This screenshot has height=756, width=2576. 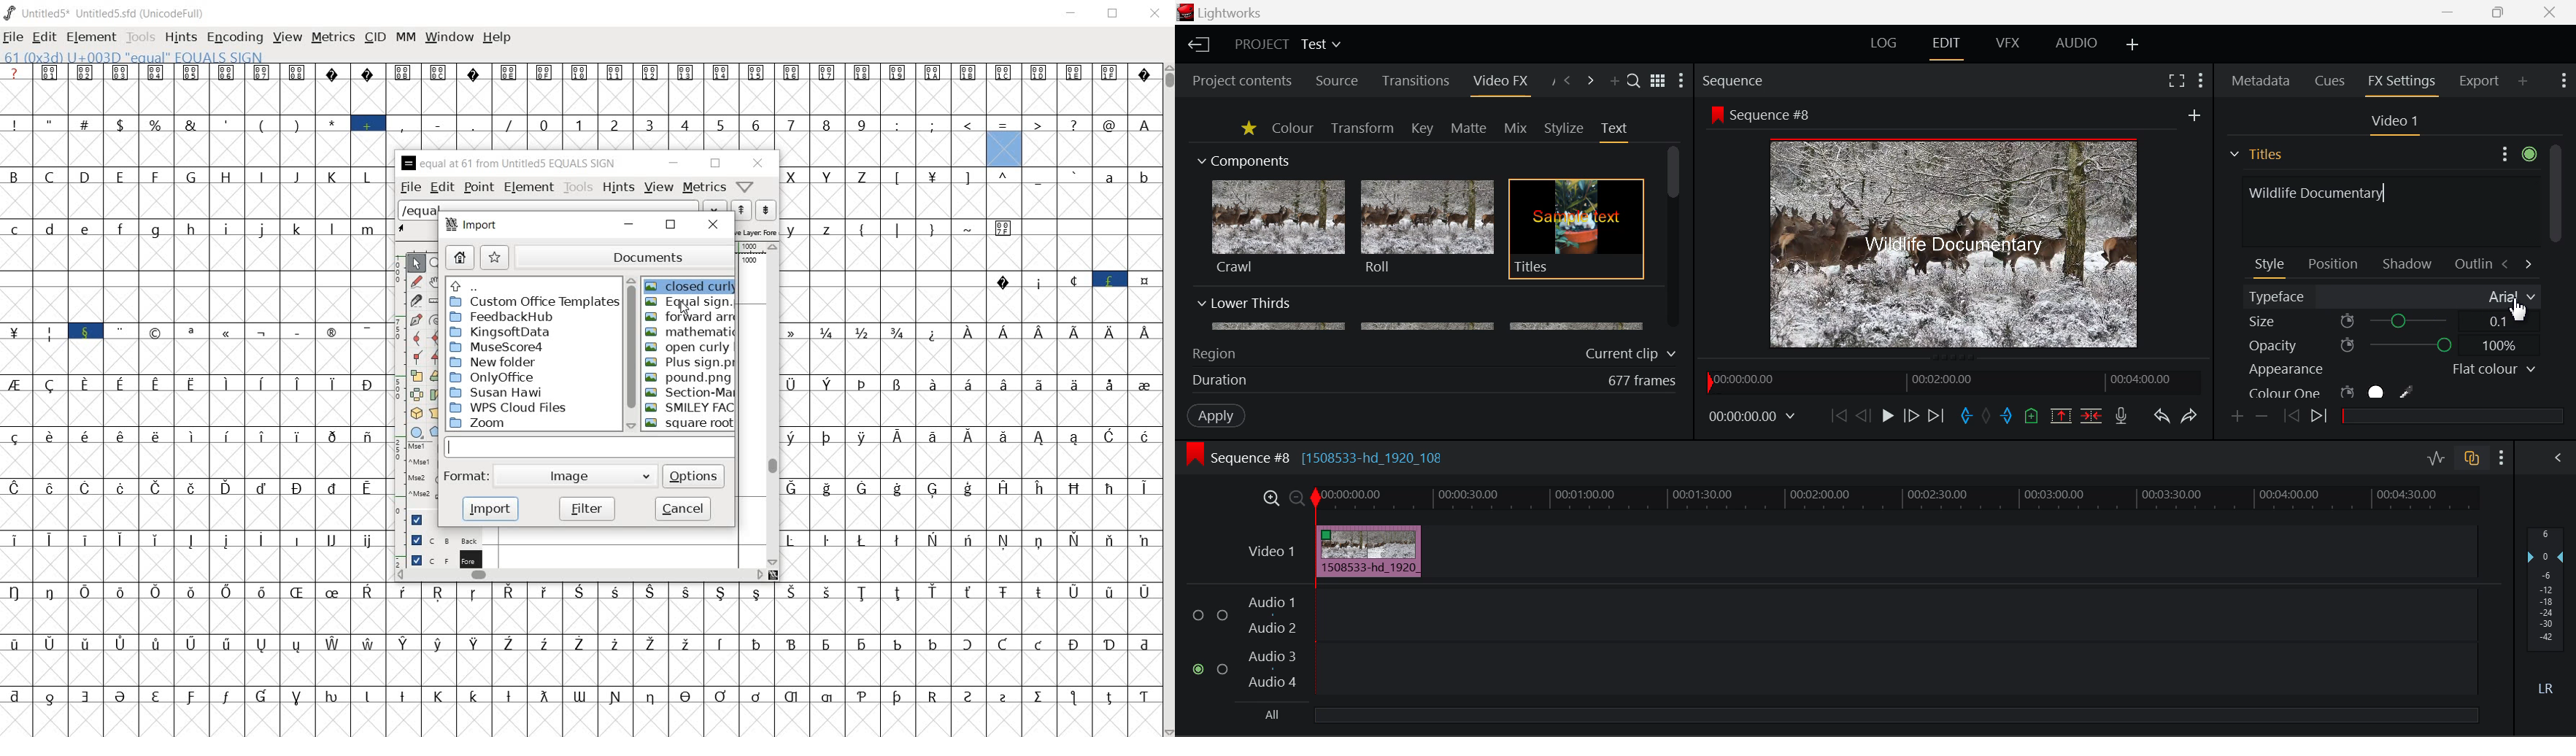 What do you see at coordinates (2356, 392) in the screenshot?
I see `Colour One` at bounding box center [2356, 392].